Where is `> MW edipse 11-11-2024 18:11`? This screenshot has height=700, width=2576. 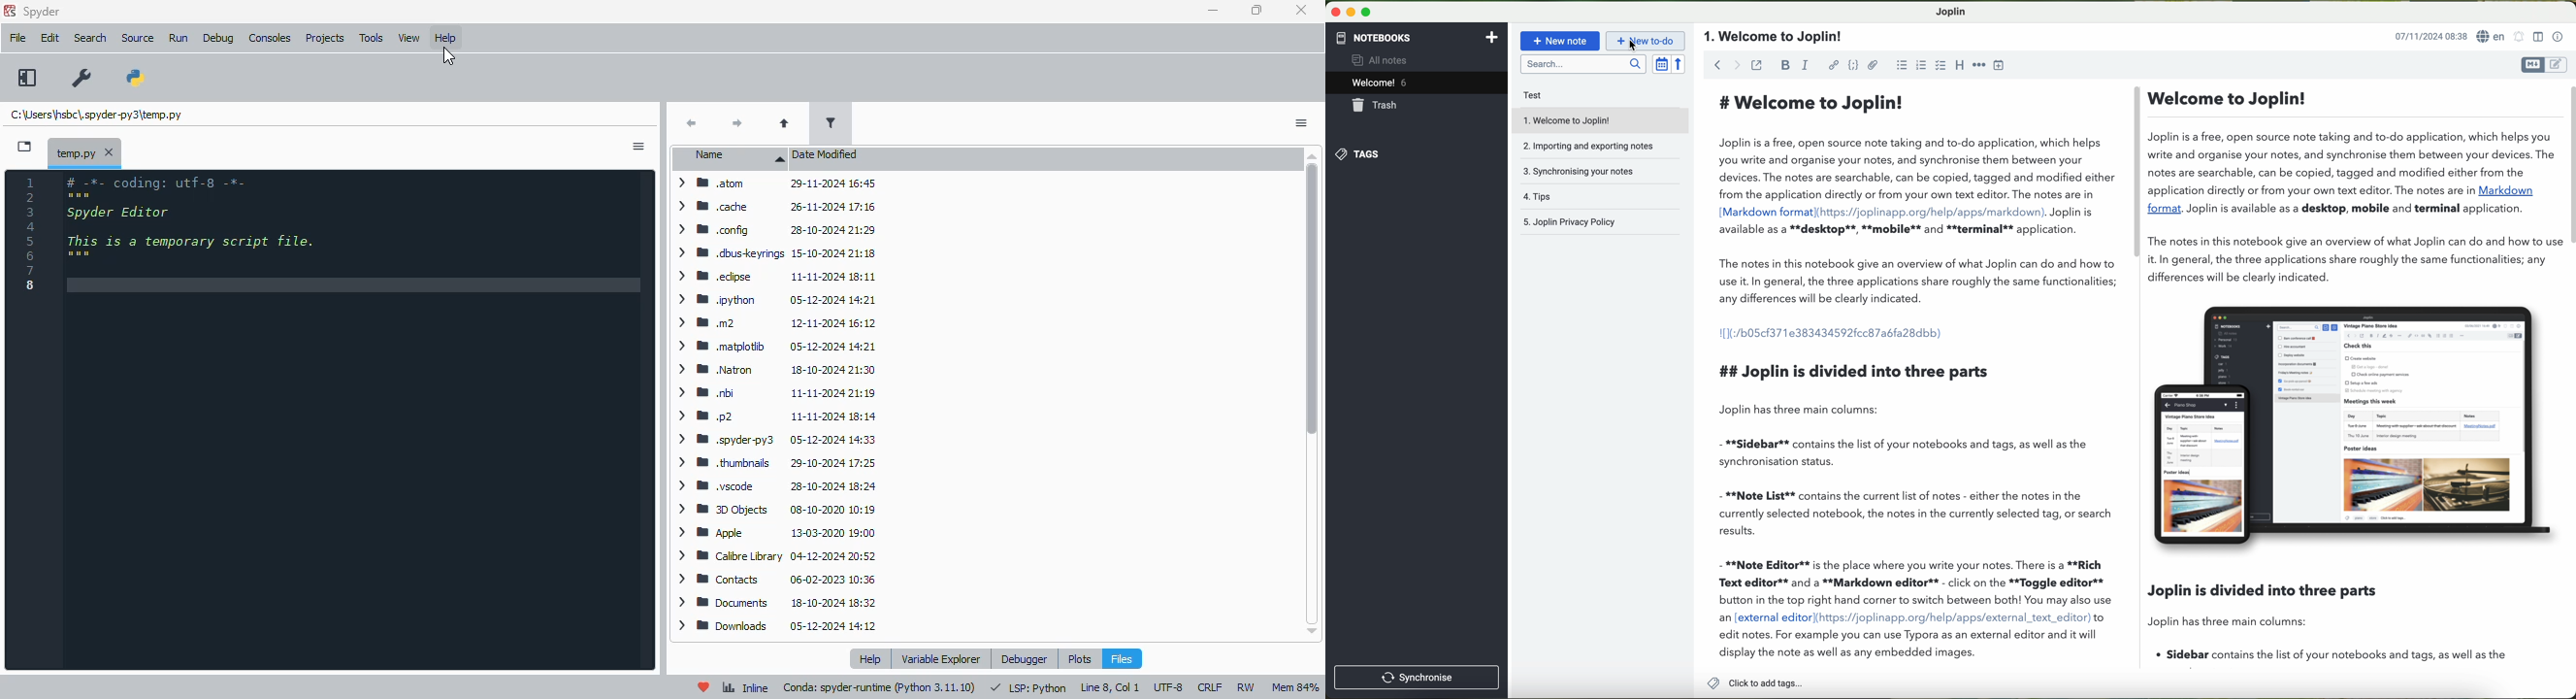
> MW edipse 11-11-2024 18:11 is located at coordinates (773, 276).